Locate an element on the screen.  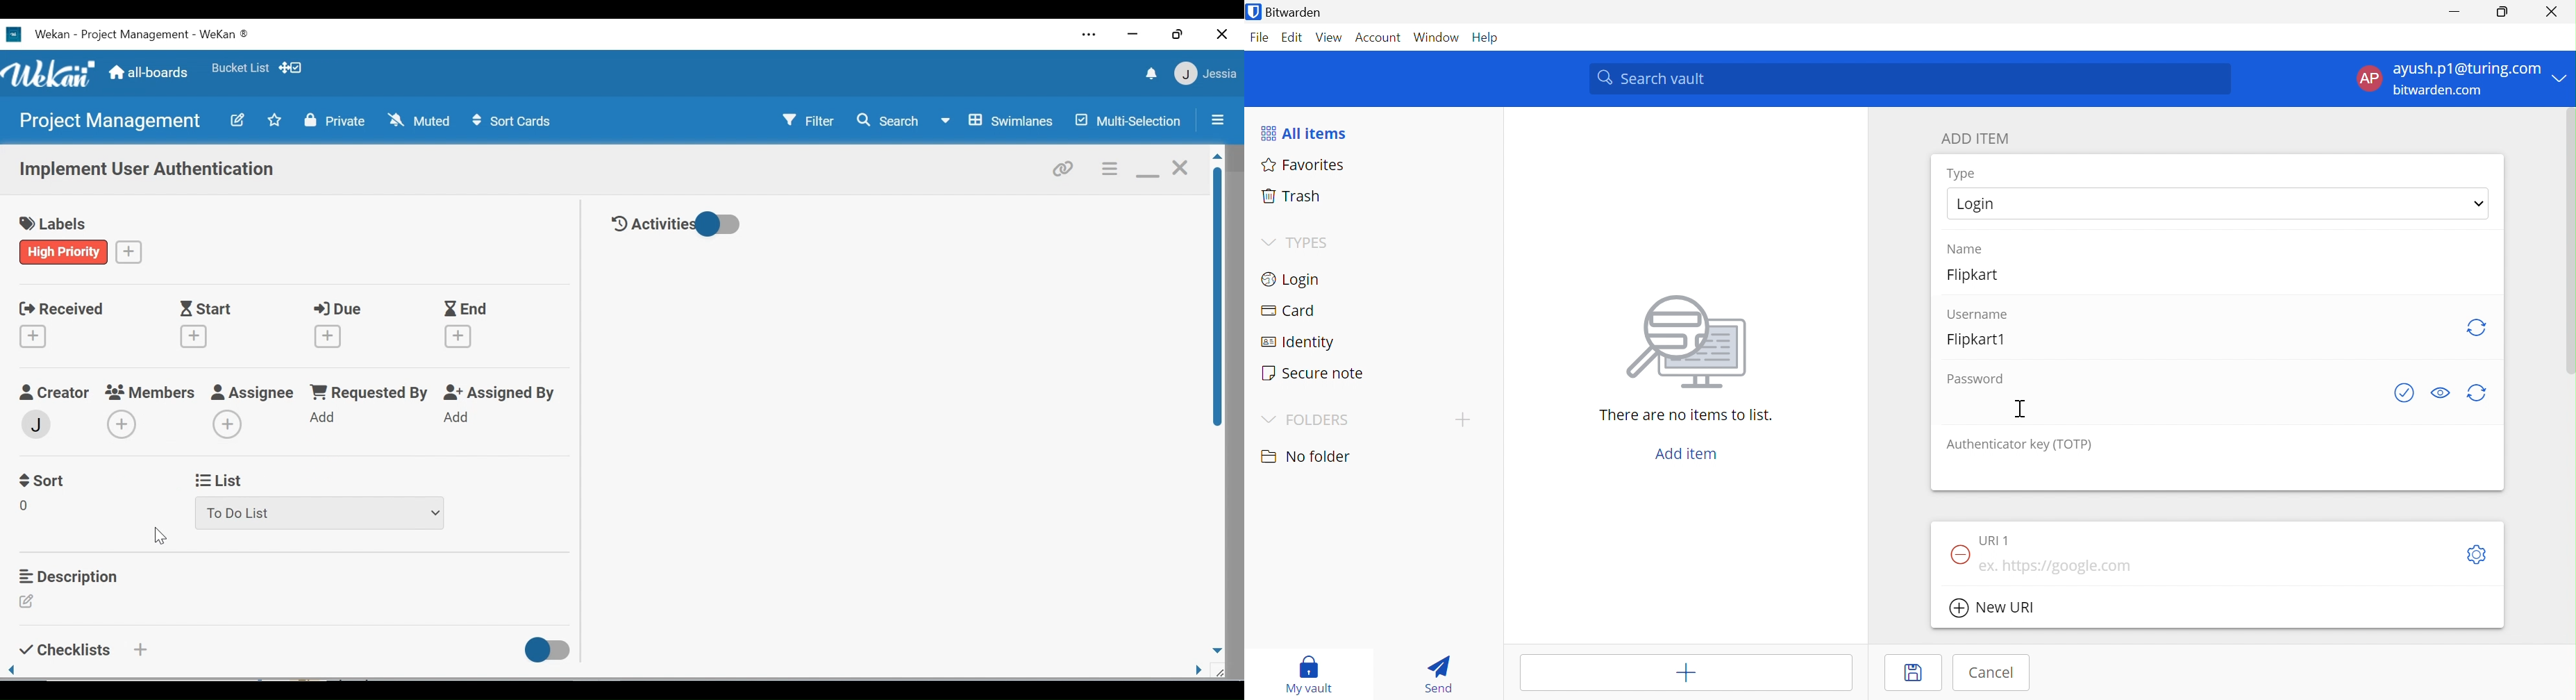
Password is located at coordinates (1975, 379).